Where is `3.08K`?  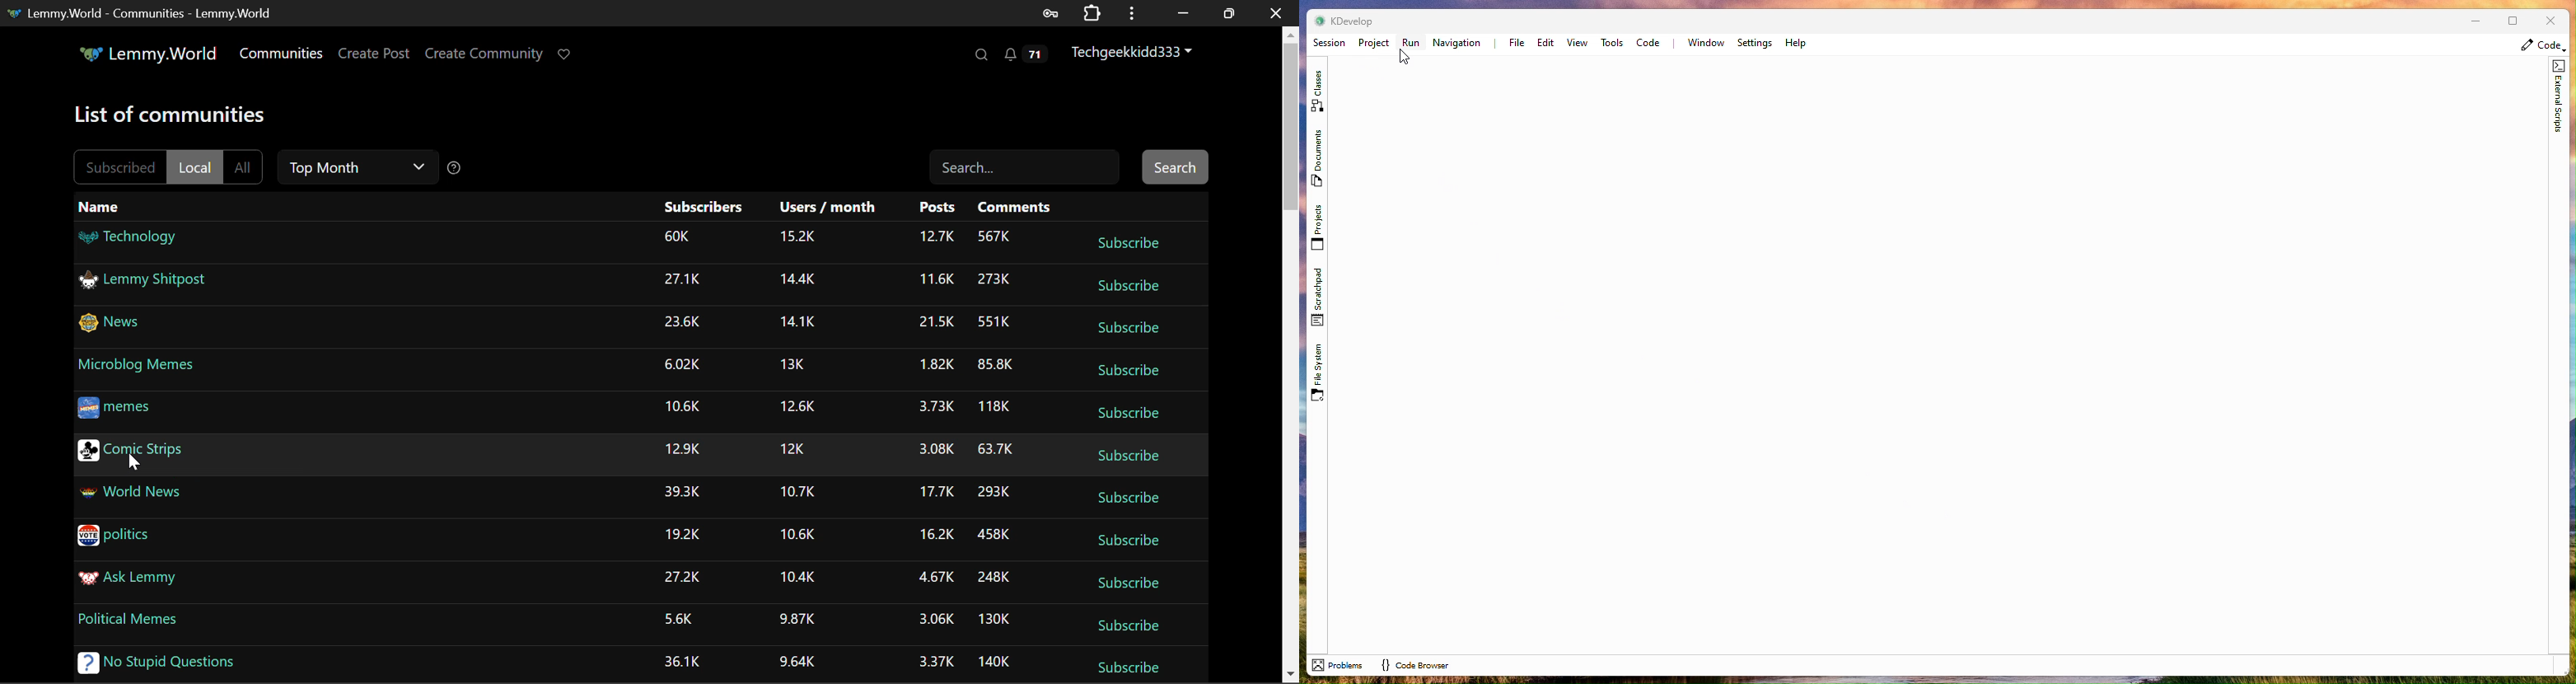 3.08K is located at coordinates (934, 451).